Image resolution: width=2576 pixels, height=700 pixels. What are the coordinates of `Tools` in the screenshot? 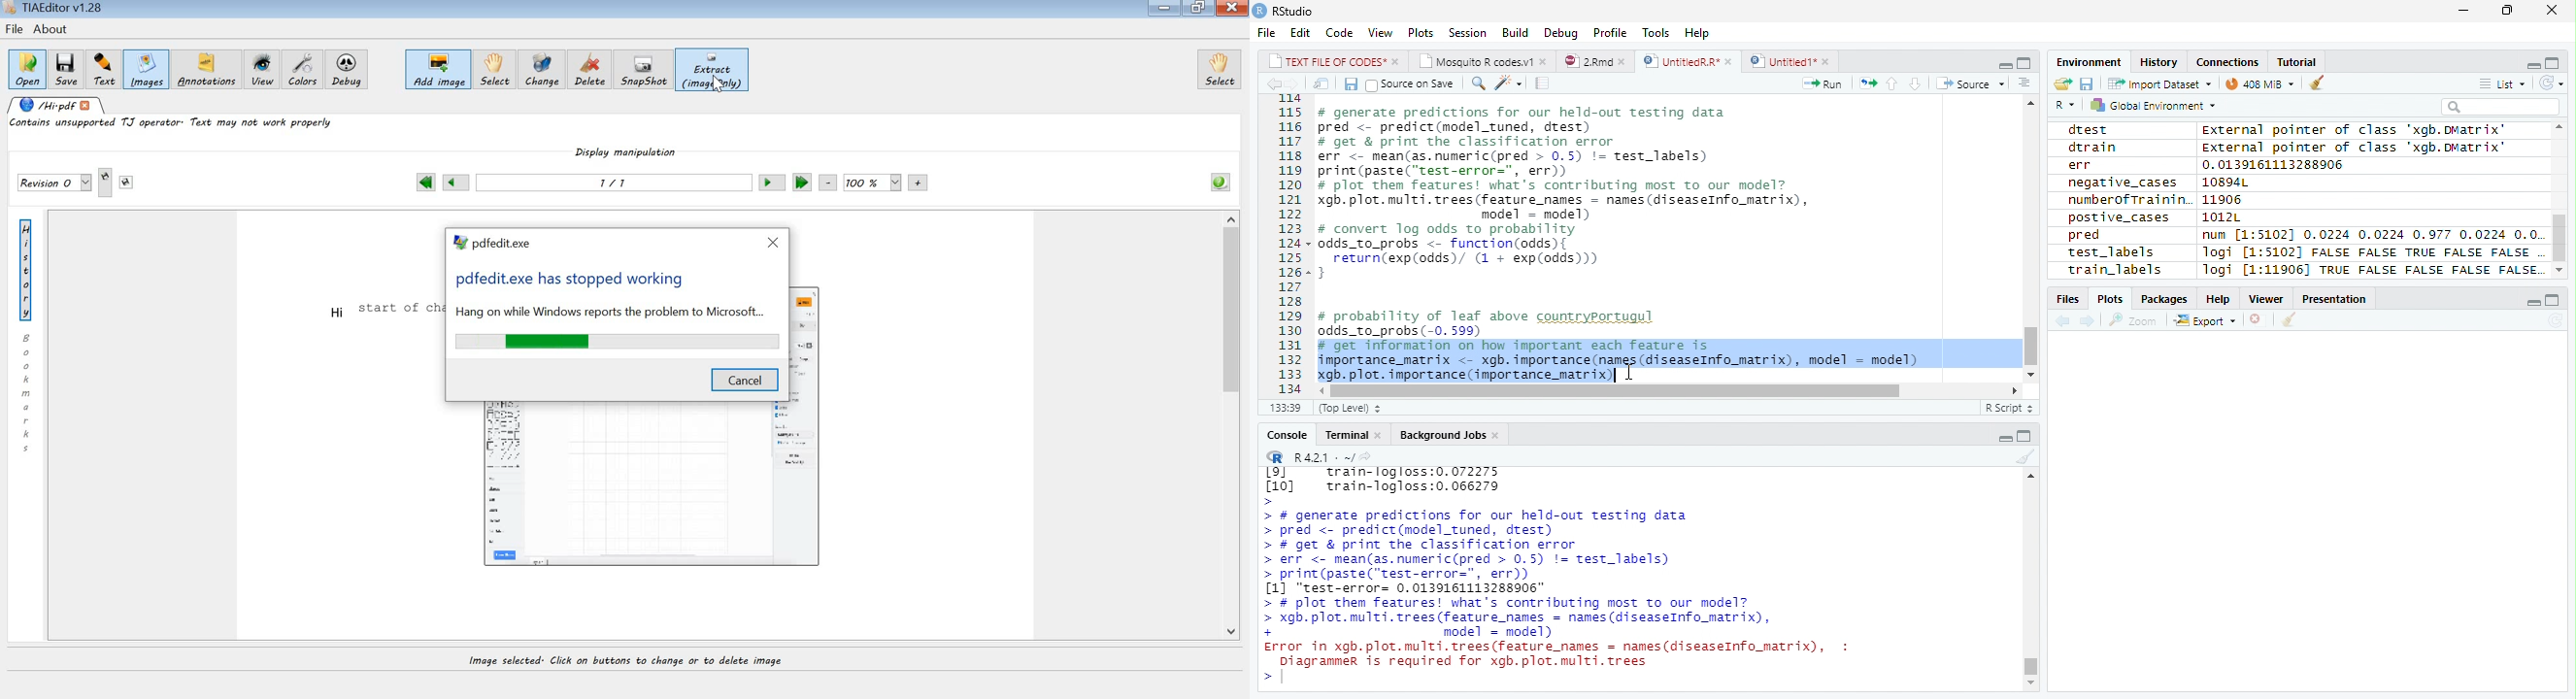 It's located at (1656, 32).